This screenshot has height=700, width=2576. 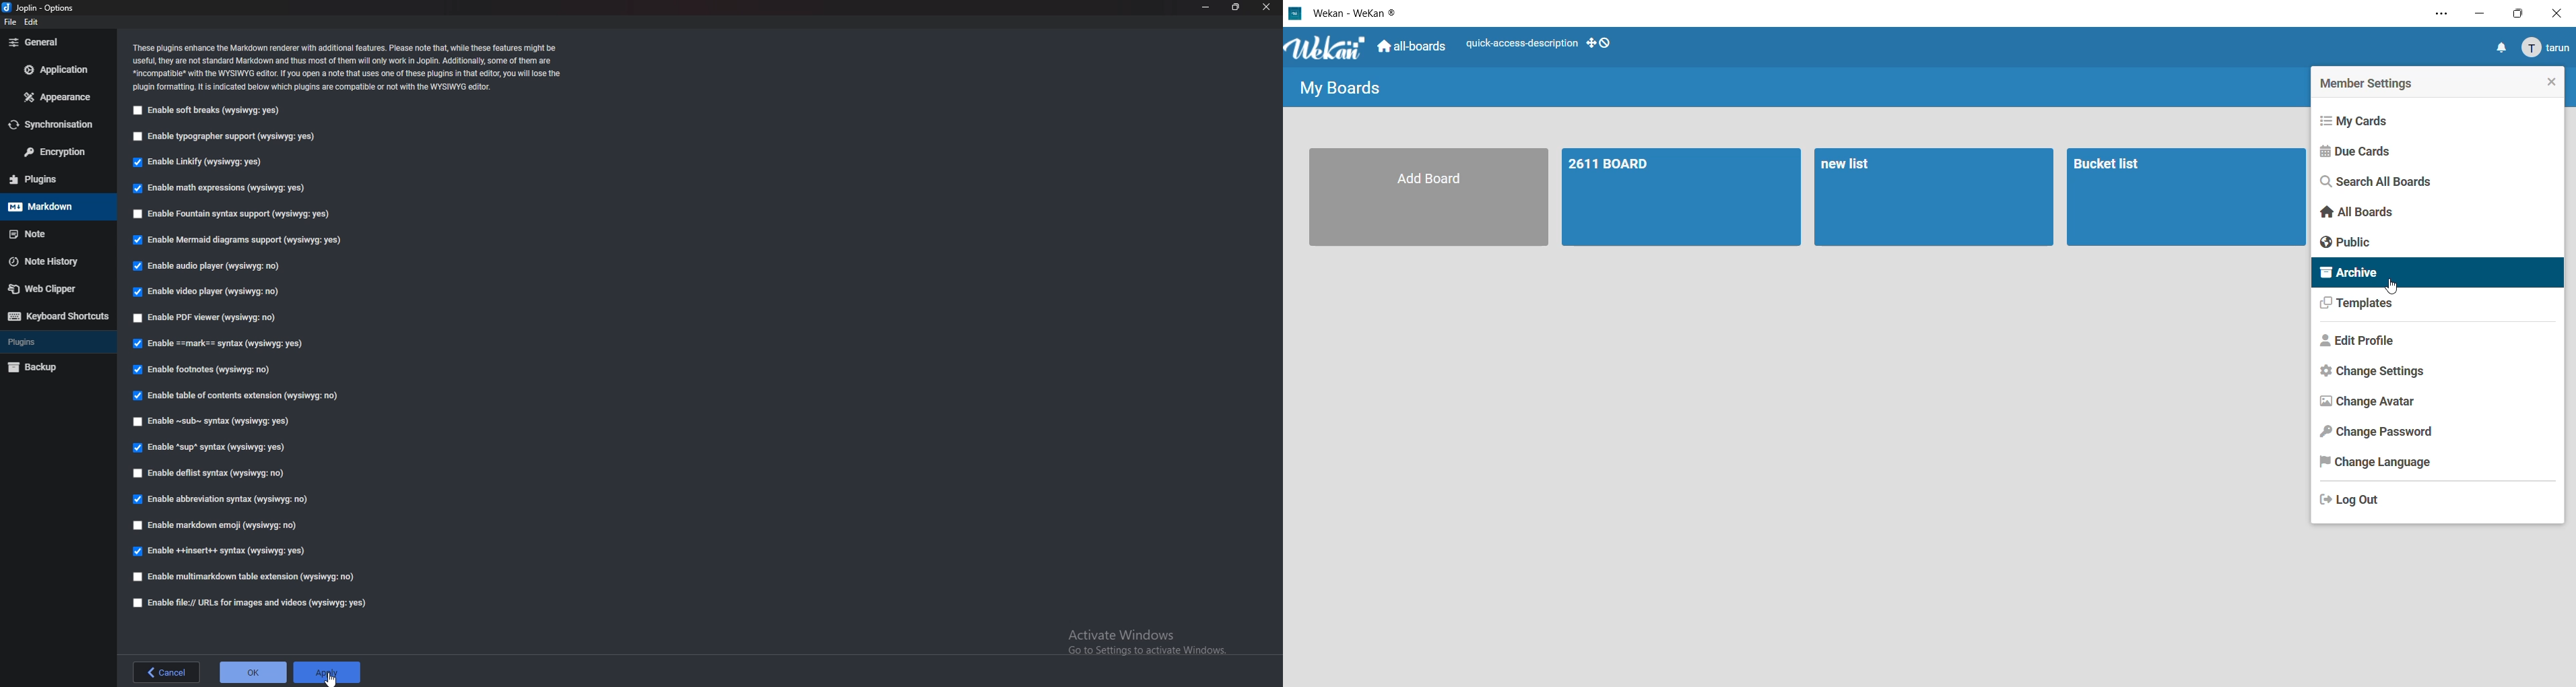 I want to click on Keyboard shortcuts, so click(x=56, y=317).